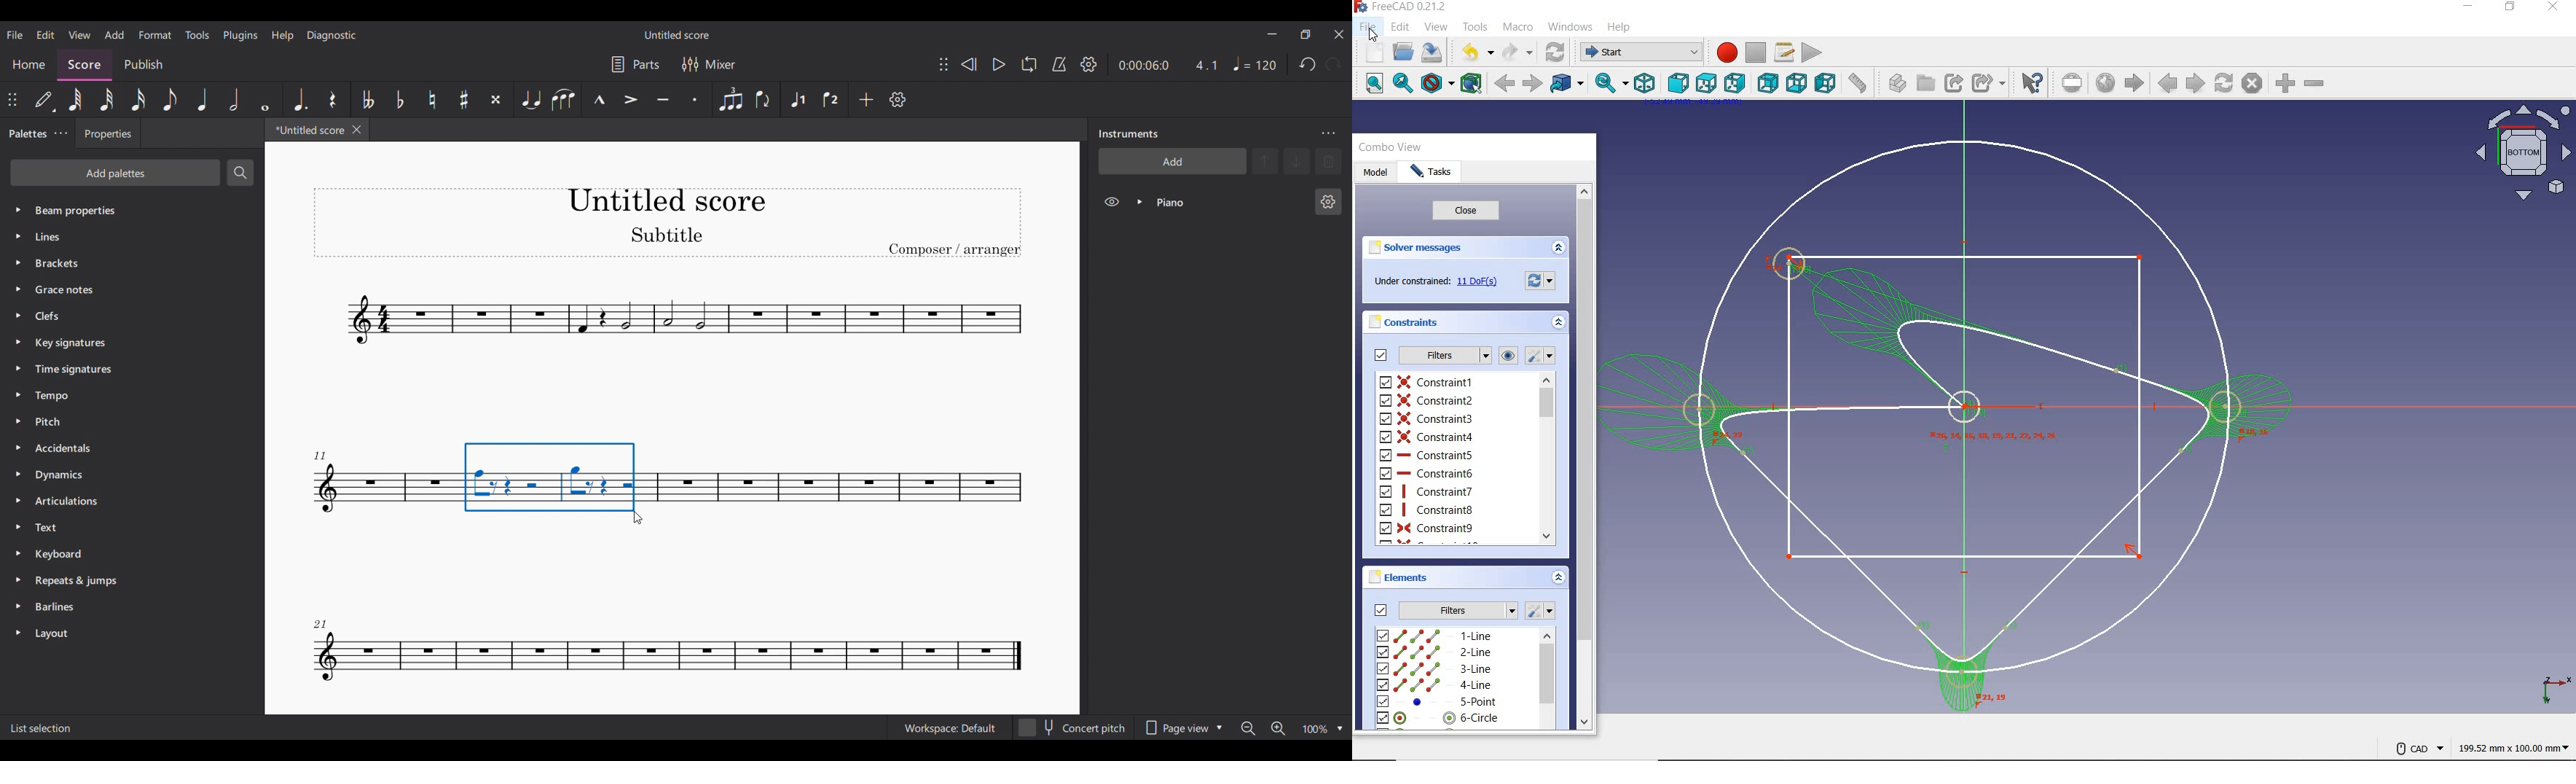 This screenshot has height=784, width=2576. I want to click on macros, so click(1783, 52).